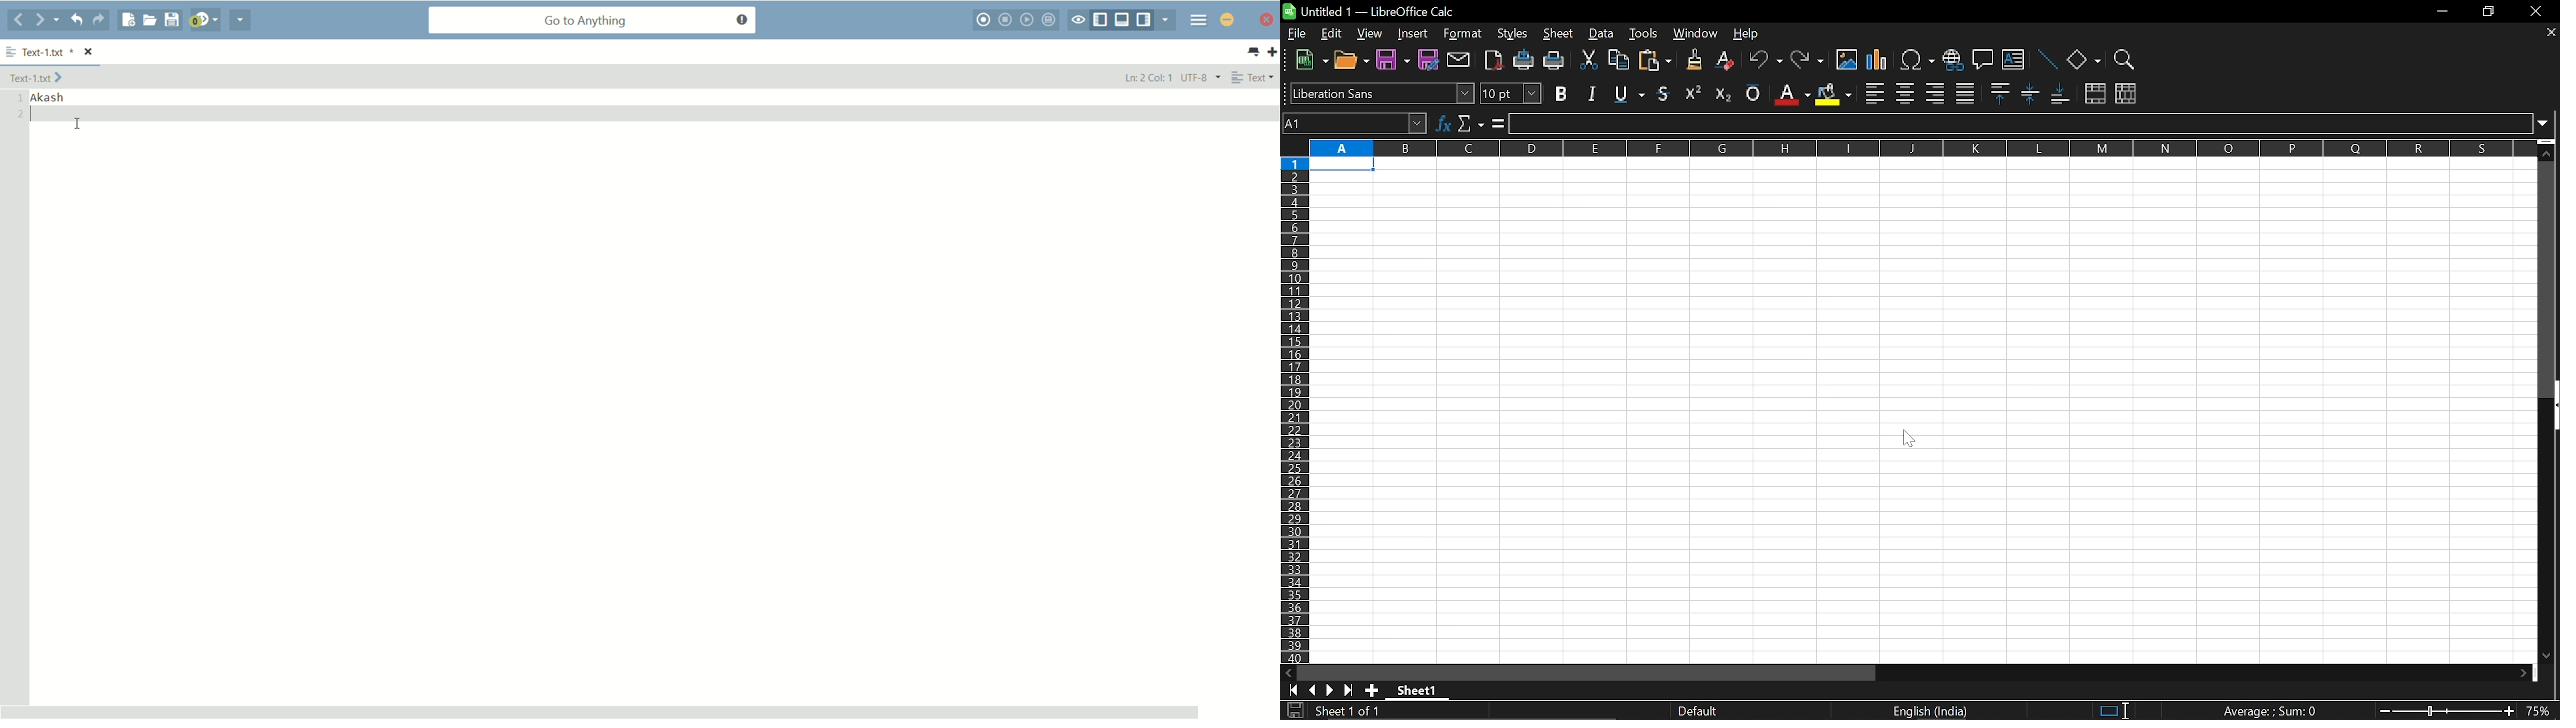 Image resolution: width=2576 pixels, height=728 pixels. What do you see at coordinates (2046, 61) in the screenshot?
I see `line ` at bounding box center [2046, 61].